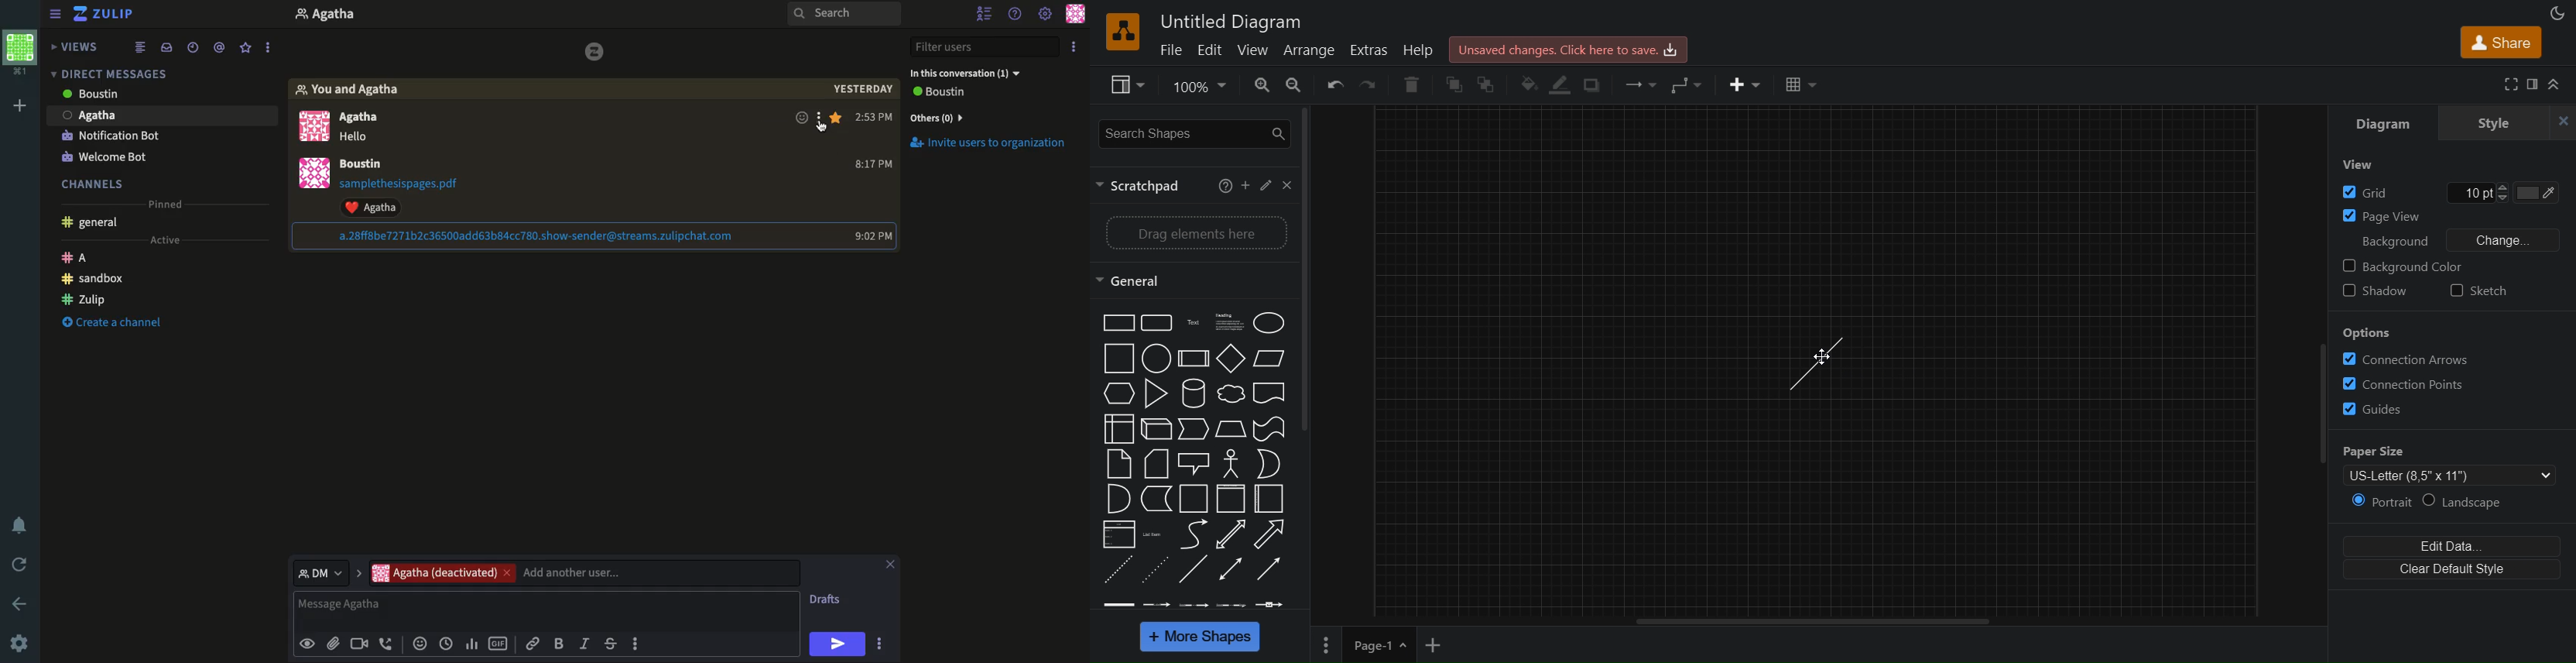  I want to click on Bidirectional arrow, so click(1229, 534).